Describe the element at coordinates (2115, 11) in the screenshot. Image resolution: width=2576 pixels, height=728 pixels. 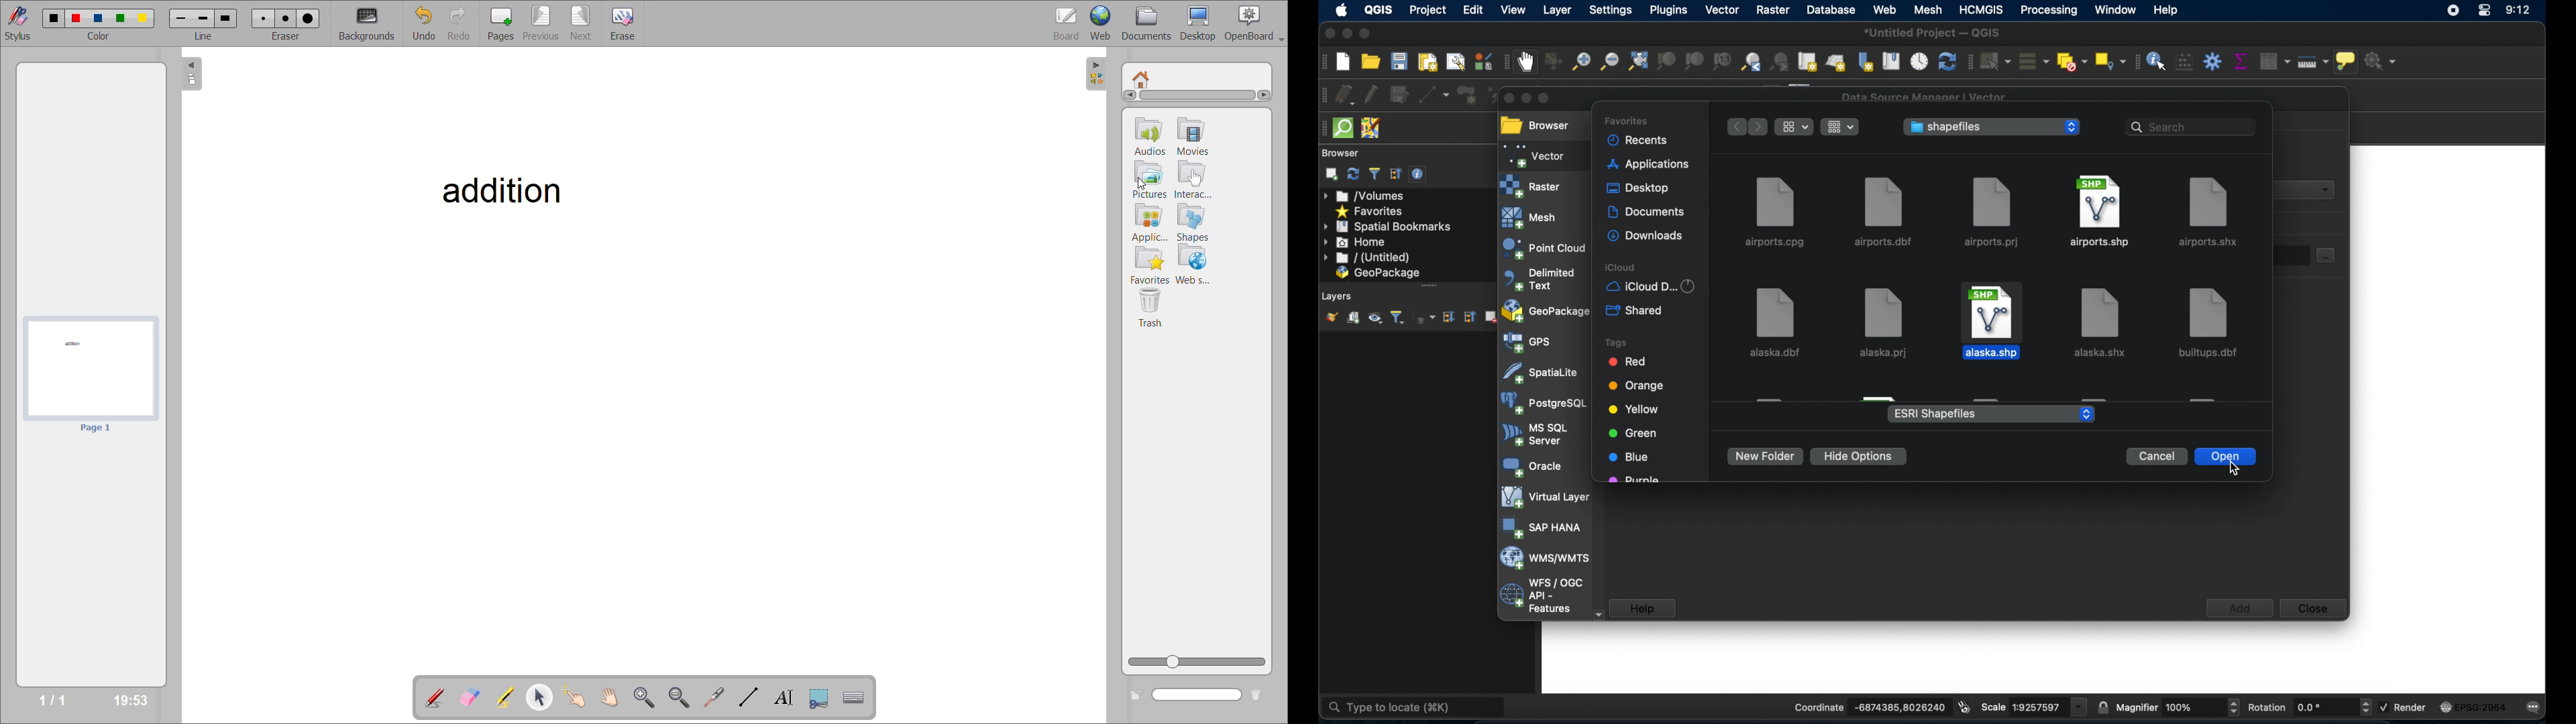
I see `window` at that location.